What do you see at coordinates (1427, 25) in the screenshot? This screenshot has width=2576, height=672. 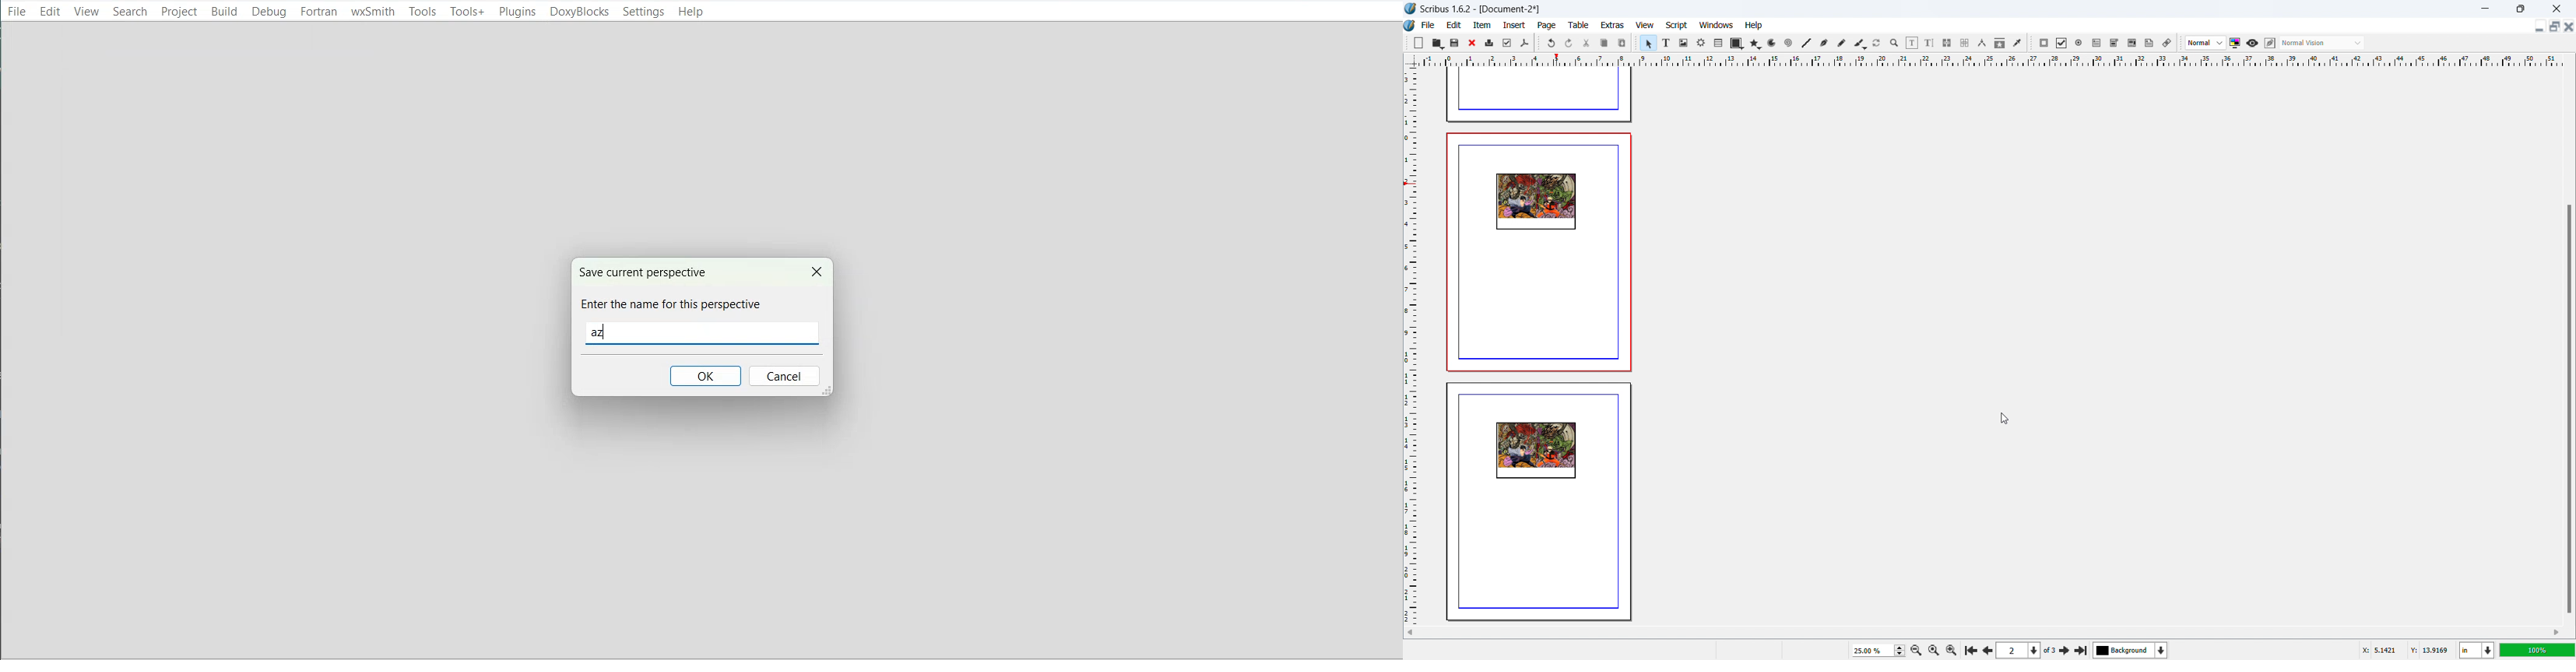 I see `file` at bounding box center [1427, 25].